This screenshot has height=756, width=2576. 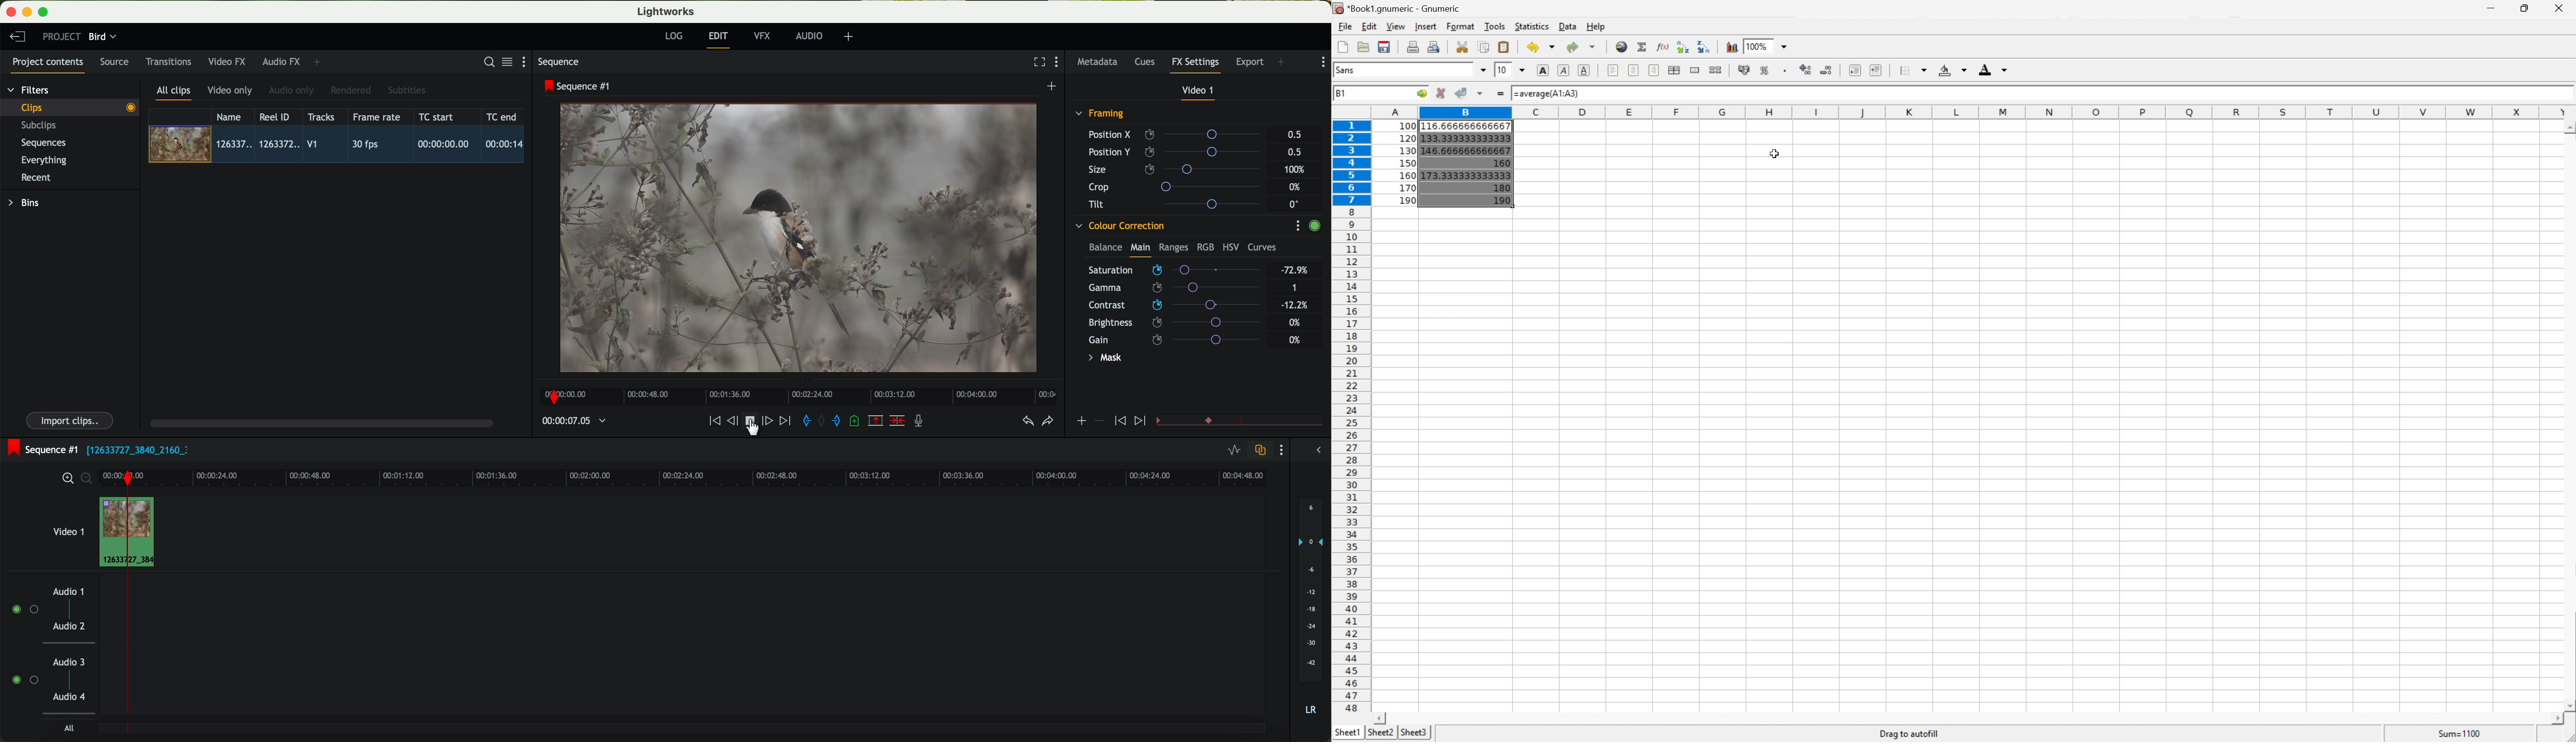 I want to click on Decrease the number of decimals displayed, so click(x=1828, y=71).